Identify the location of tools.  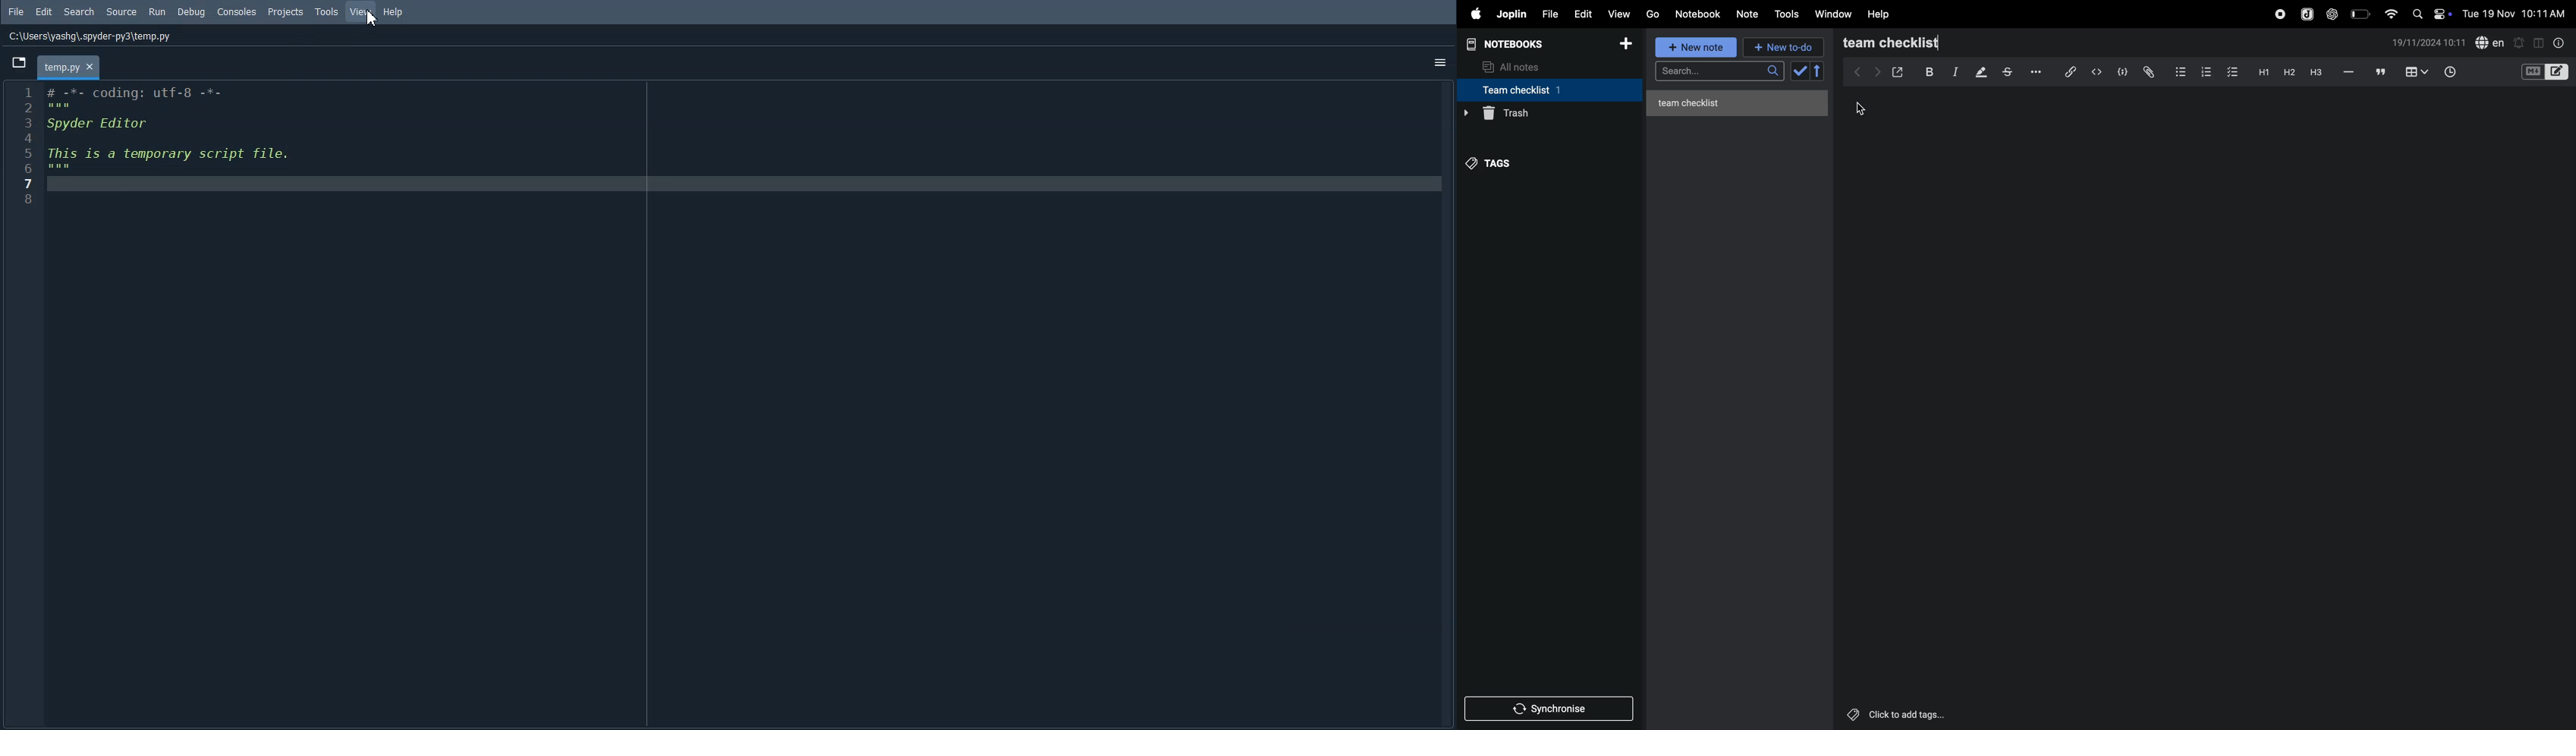
(1788, 14).